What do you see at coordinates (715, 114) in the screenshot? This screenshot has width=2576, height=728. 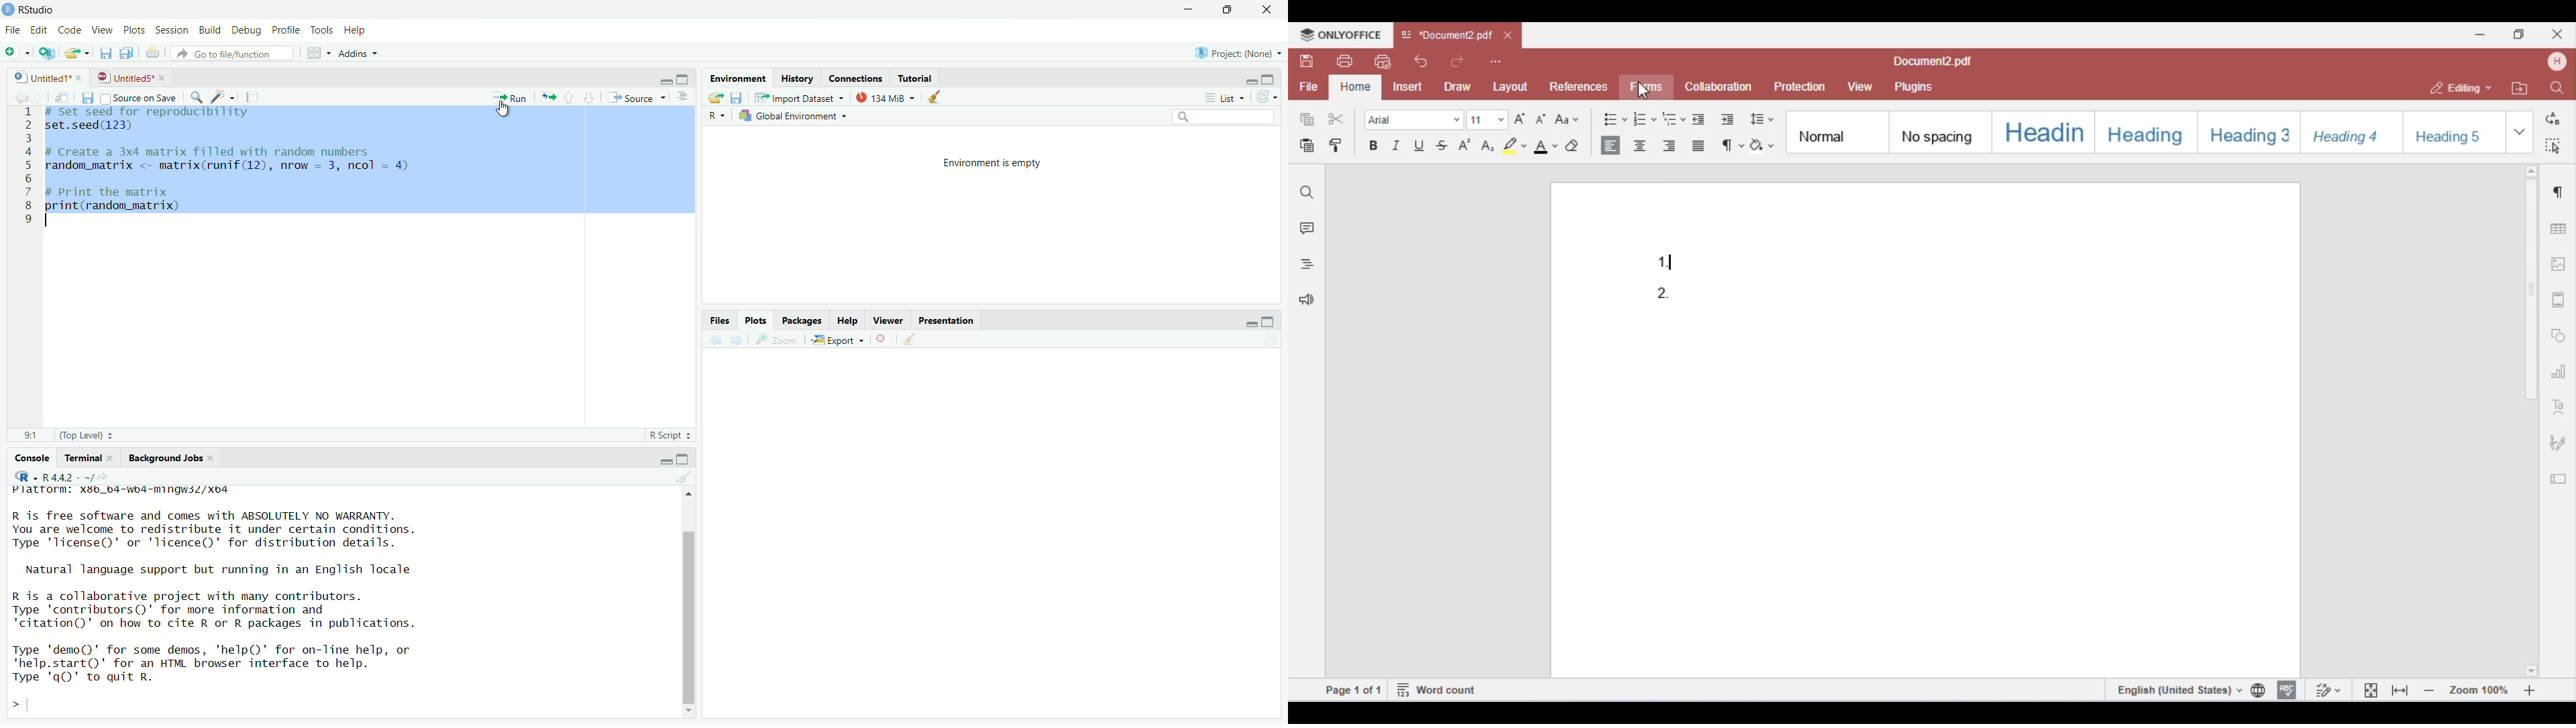 I see `R ~` at bounding box center [715, 114].